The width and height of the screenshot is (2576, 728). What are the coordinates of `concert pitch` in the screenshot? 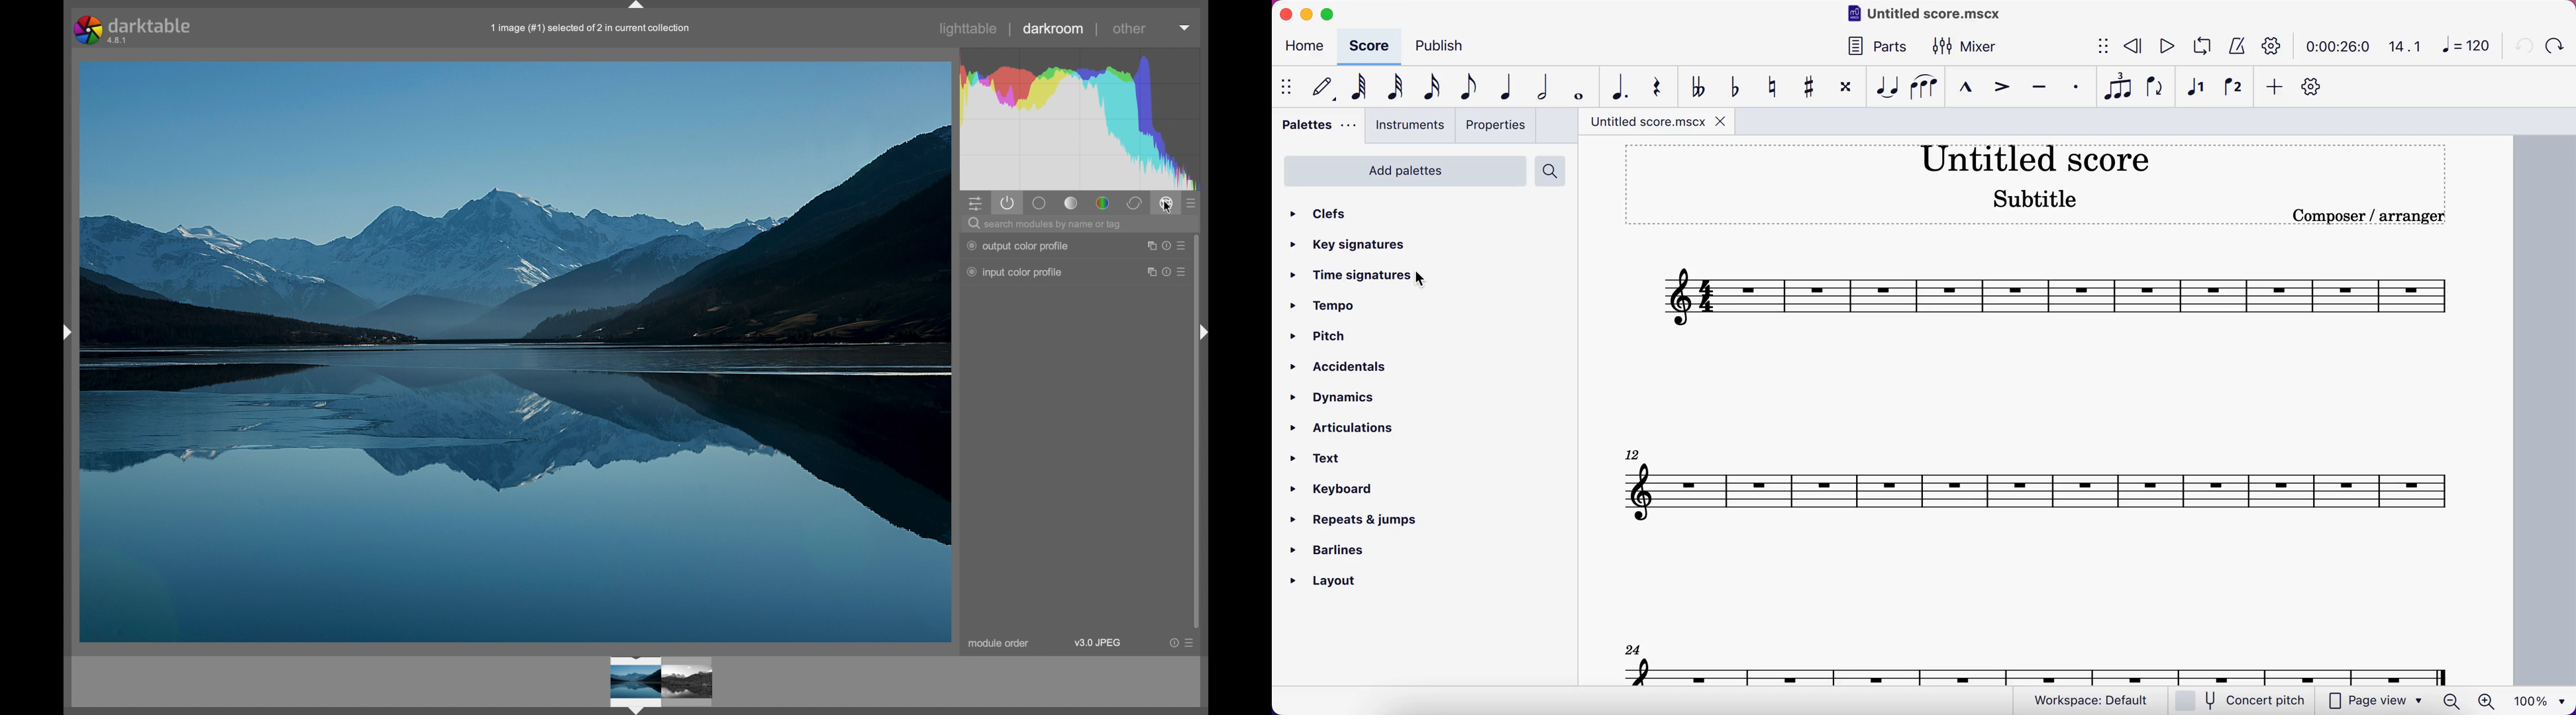 It's located at (2239, 700).